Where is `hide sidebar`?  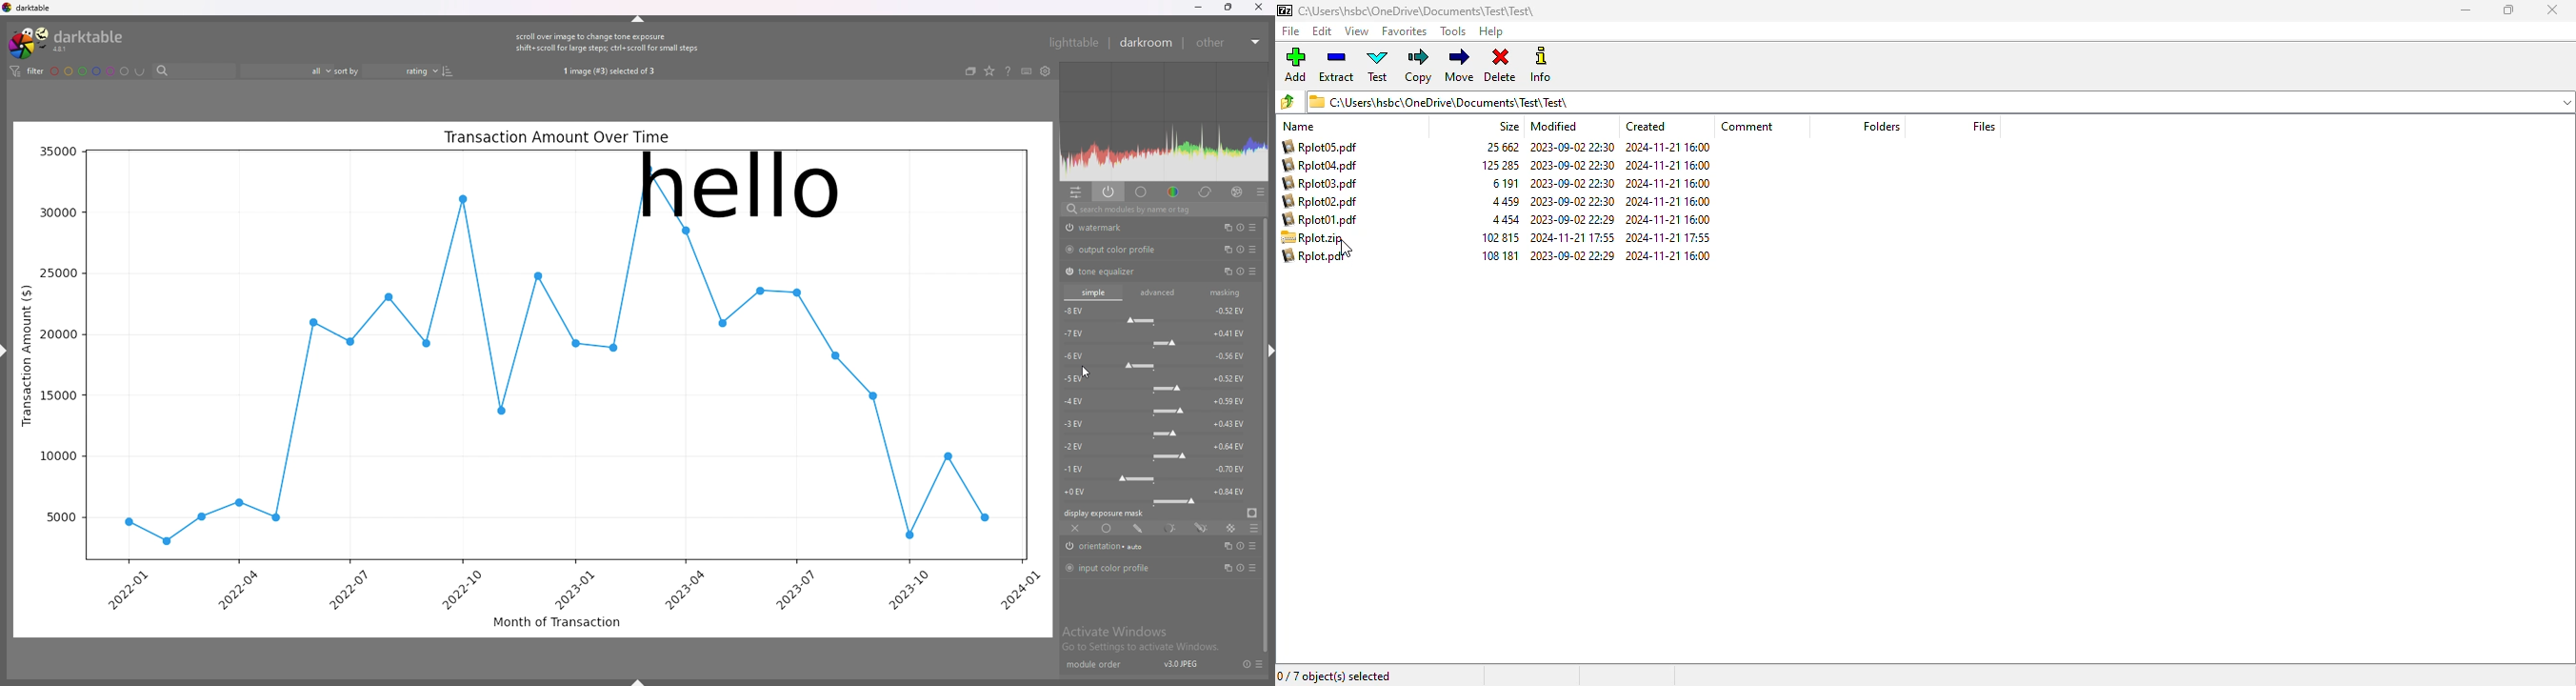
hide sidebar is located at coordinates (1272, 352).